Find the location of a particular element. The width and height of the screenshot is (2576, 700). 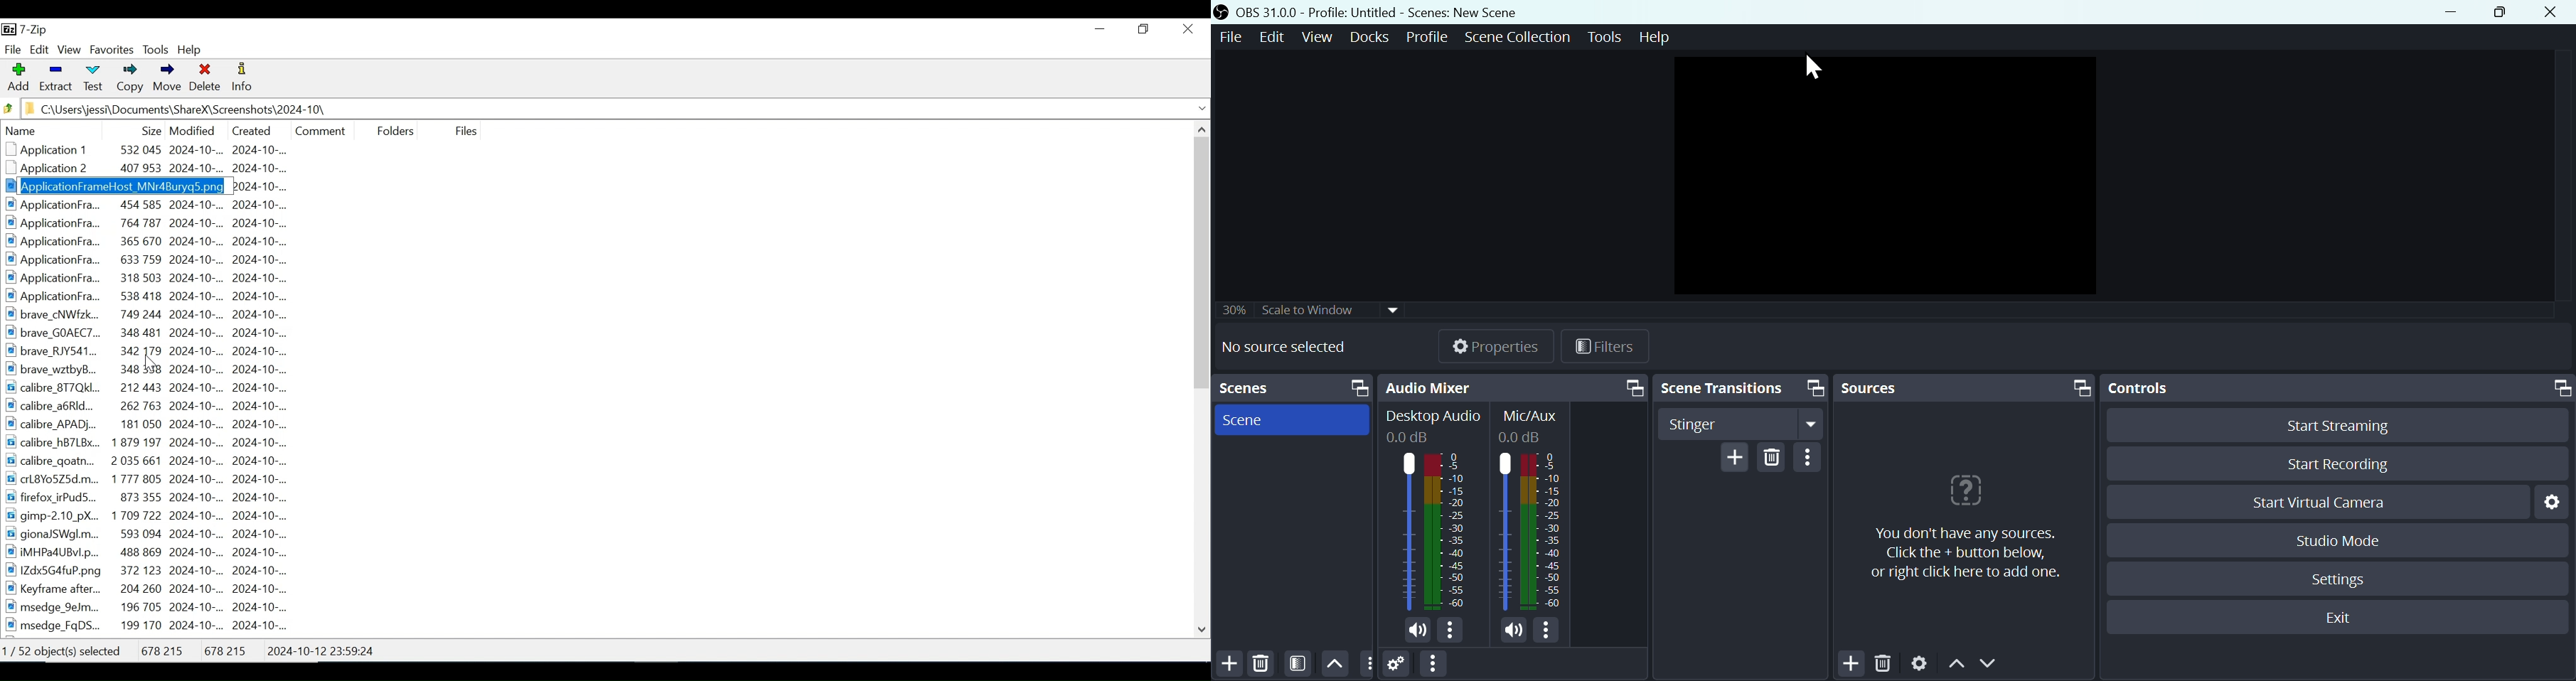

 is located at coordinates (1655, 38).